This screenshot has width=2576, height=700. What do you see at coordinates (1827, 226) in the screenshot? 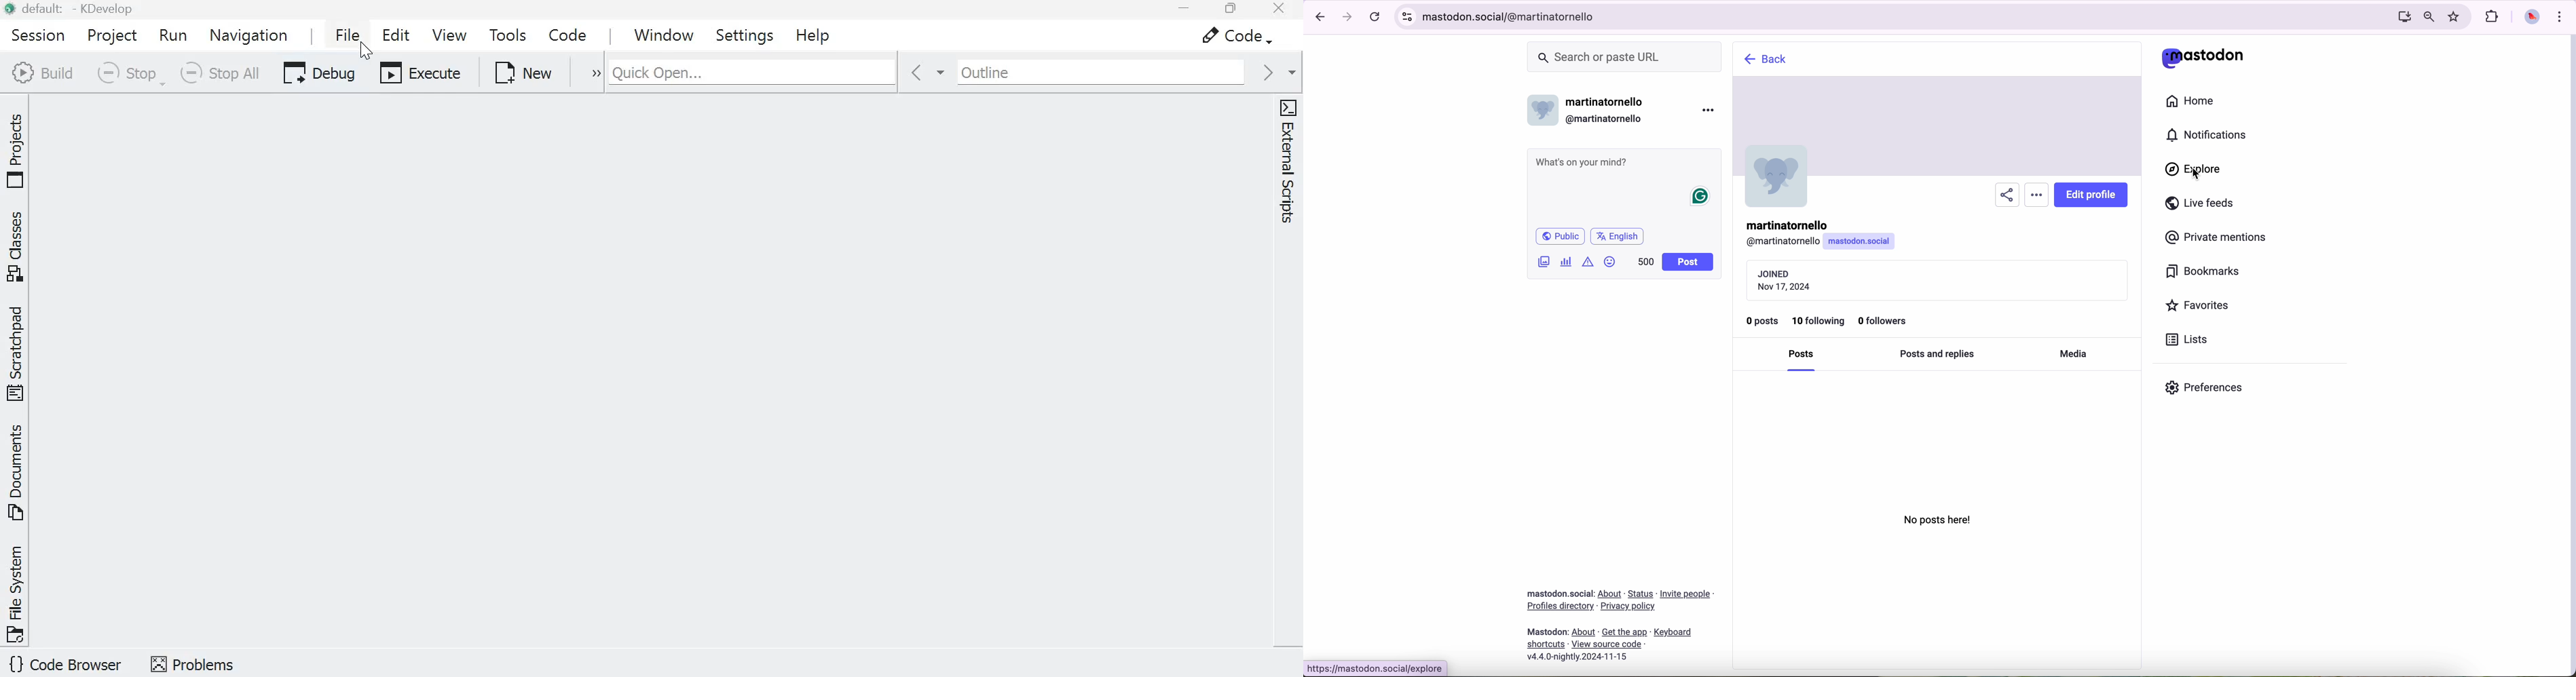
I see `user` at bounding box center [1827, 226].